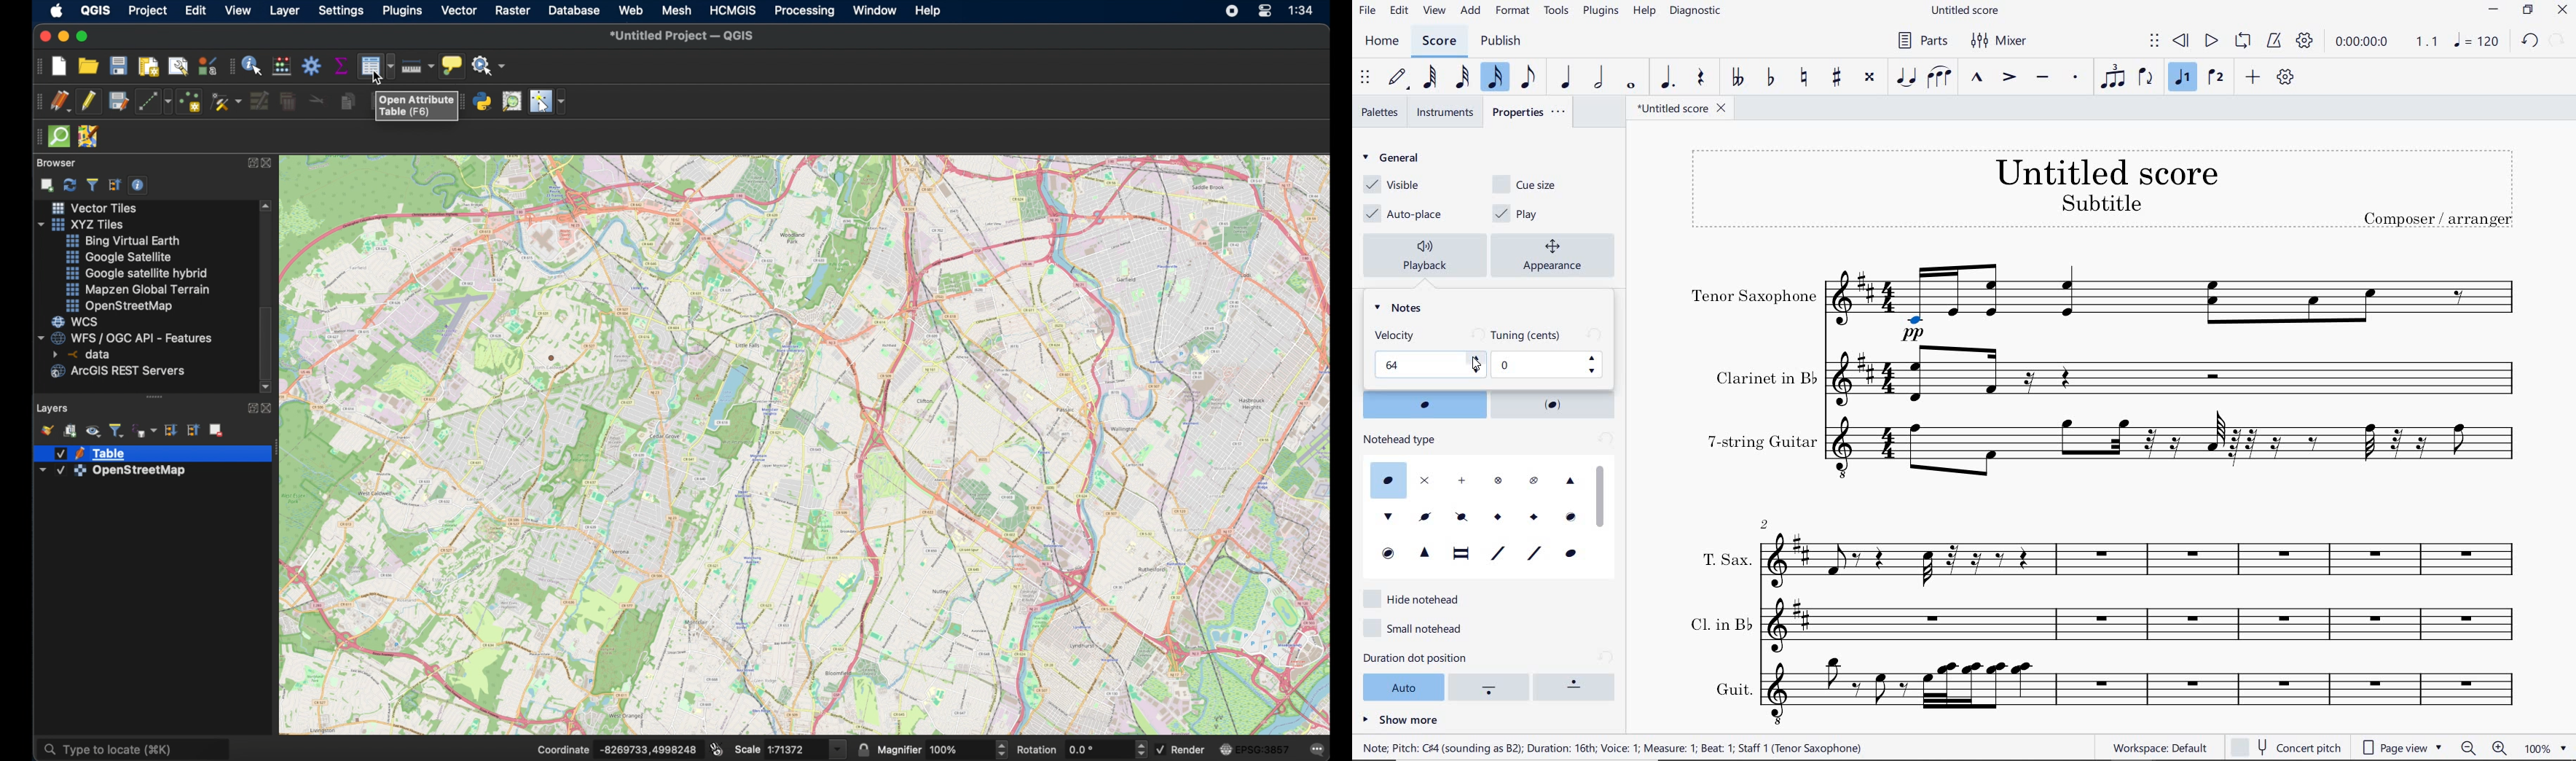  Describe the element at coordinates (1165, 750) in the screenshot. I see `checked box` at that location.